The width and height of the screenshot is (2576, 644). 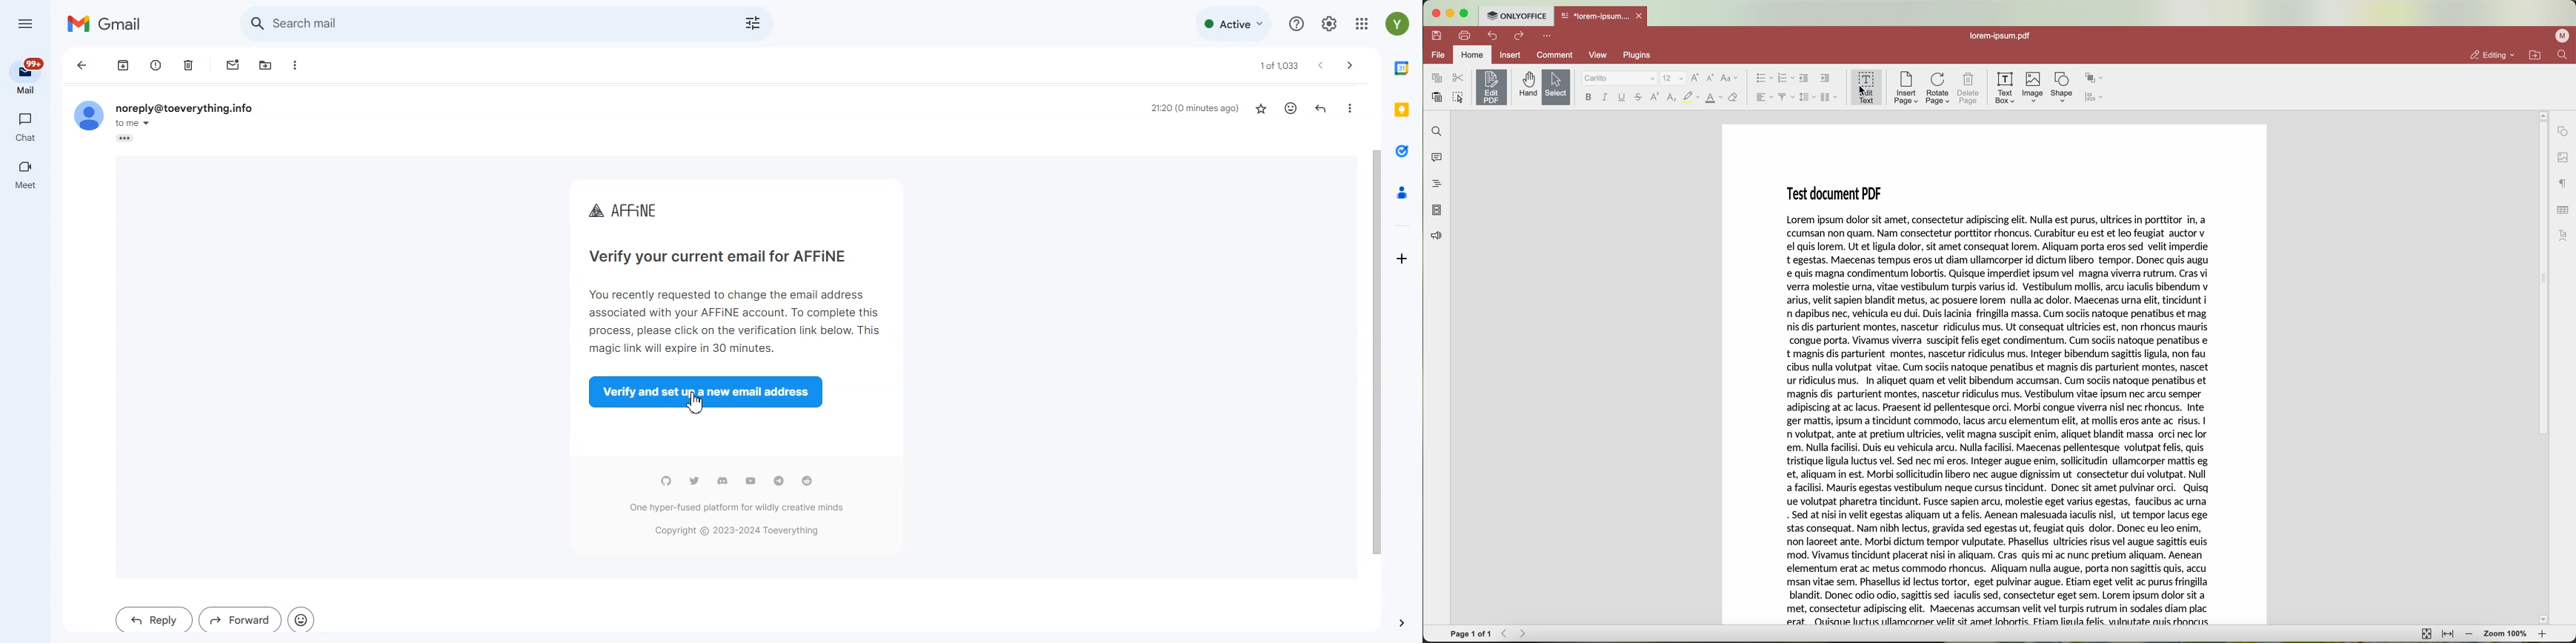 I want to click on Tasks, so click(x=1402, y=153).